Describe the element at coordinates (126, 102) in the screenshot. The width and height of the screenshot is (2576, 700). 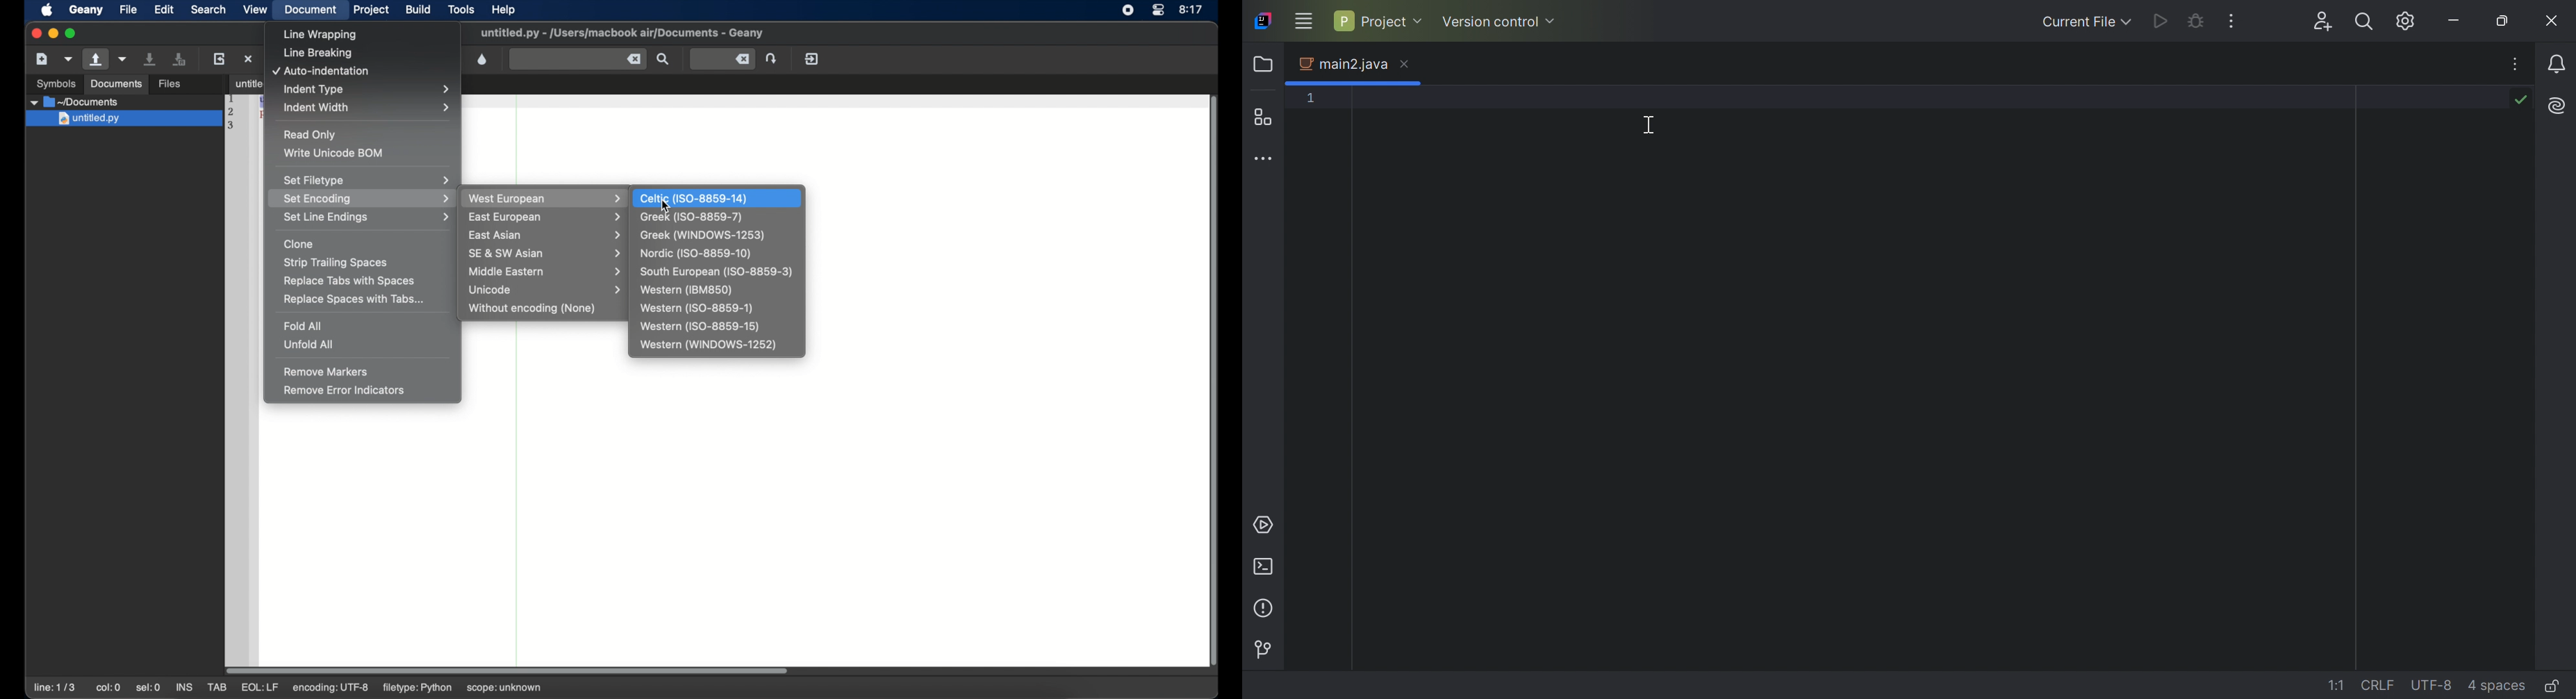
I see `untitled.py` at that location.